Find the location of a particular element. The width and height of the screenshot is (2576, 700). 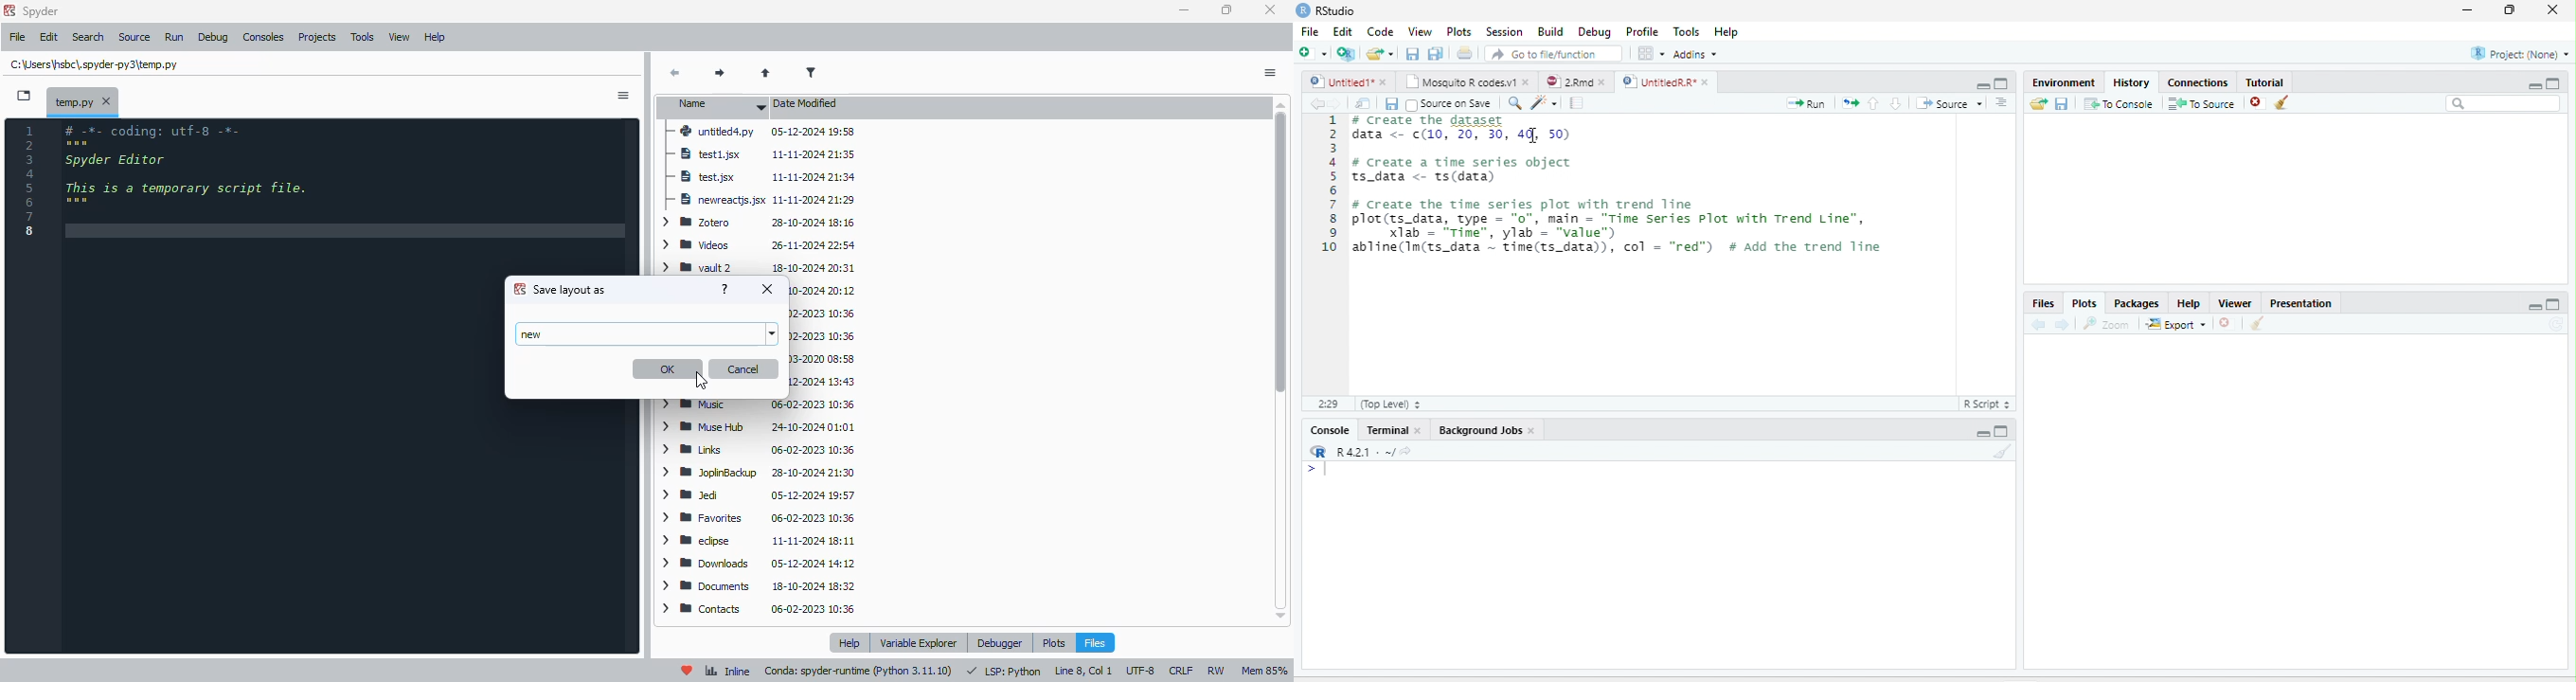

temporary file is located at coordinates (93, 64).